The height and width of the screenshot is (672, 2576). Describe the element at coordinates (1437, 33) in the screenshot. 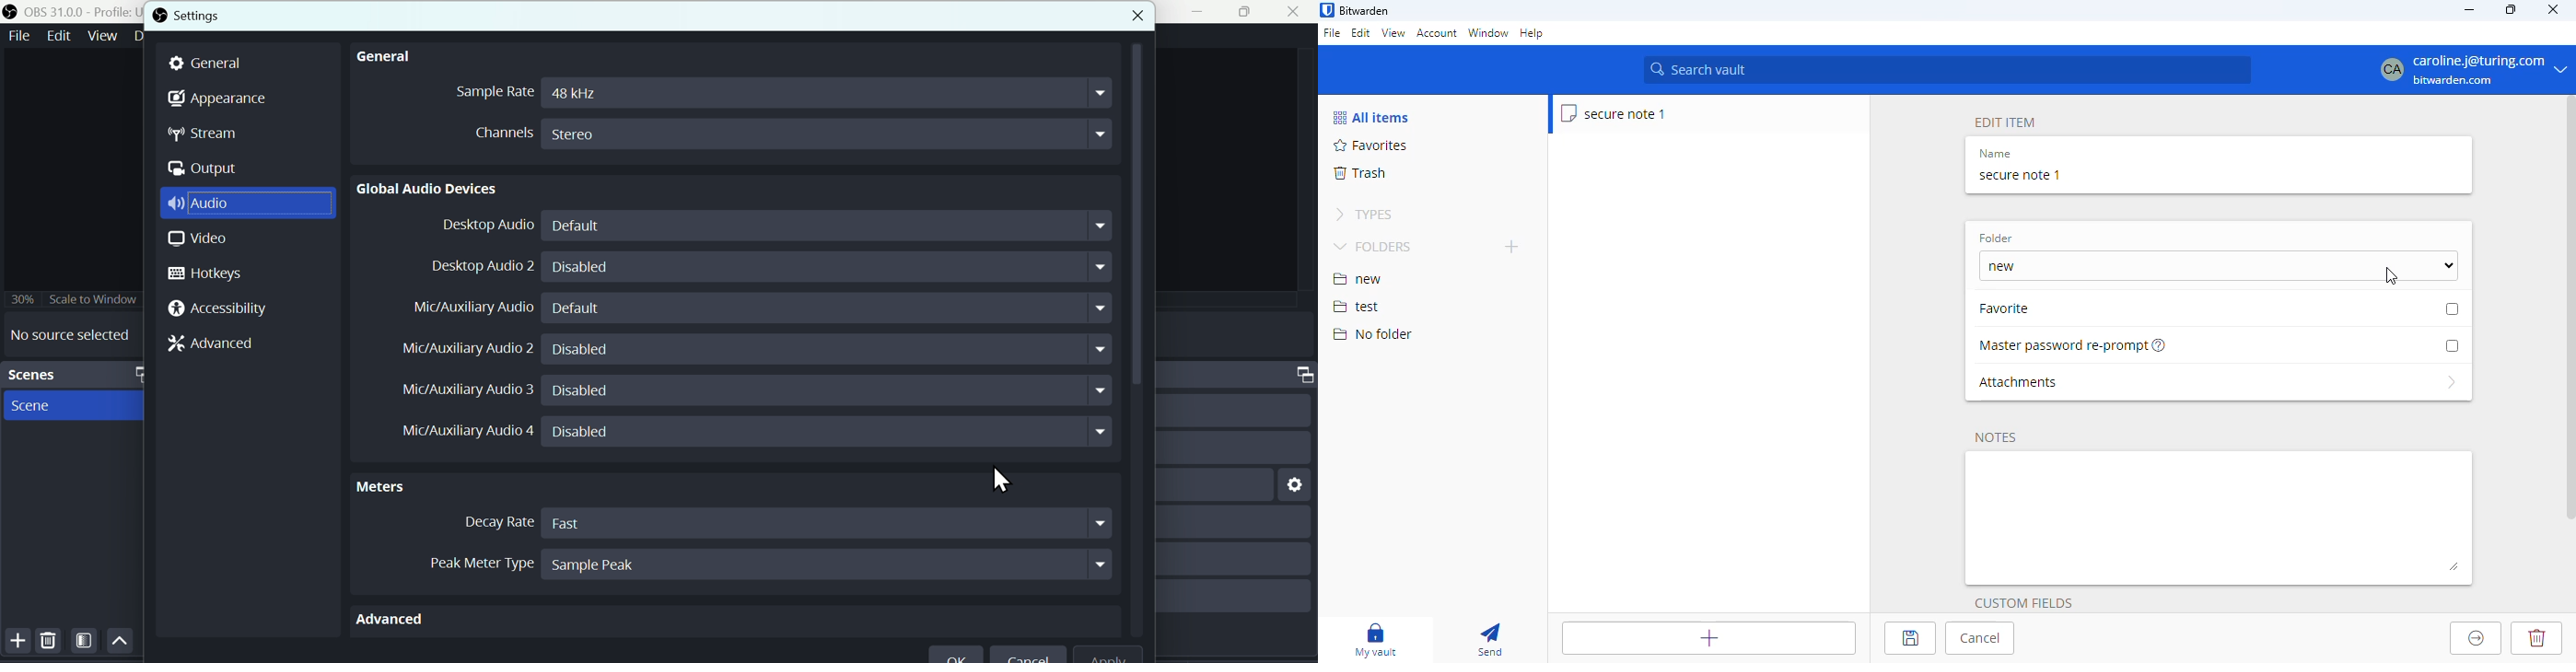

I see `account` at that location.